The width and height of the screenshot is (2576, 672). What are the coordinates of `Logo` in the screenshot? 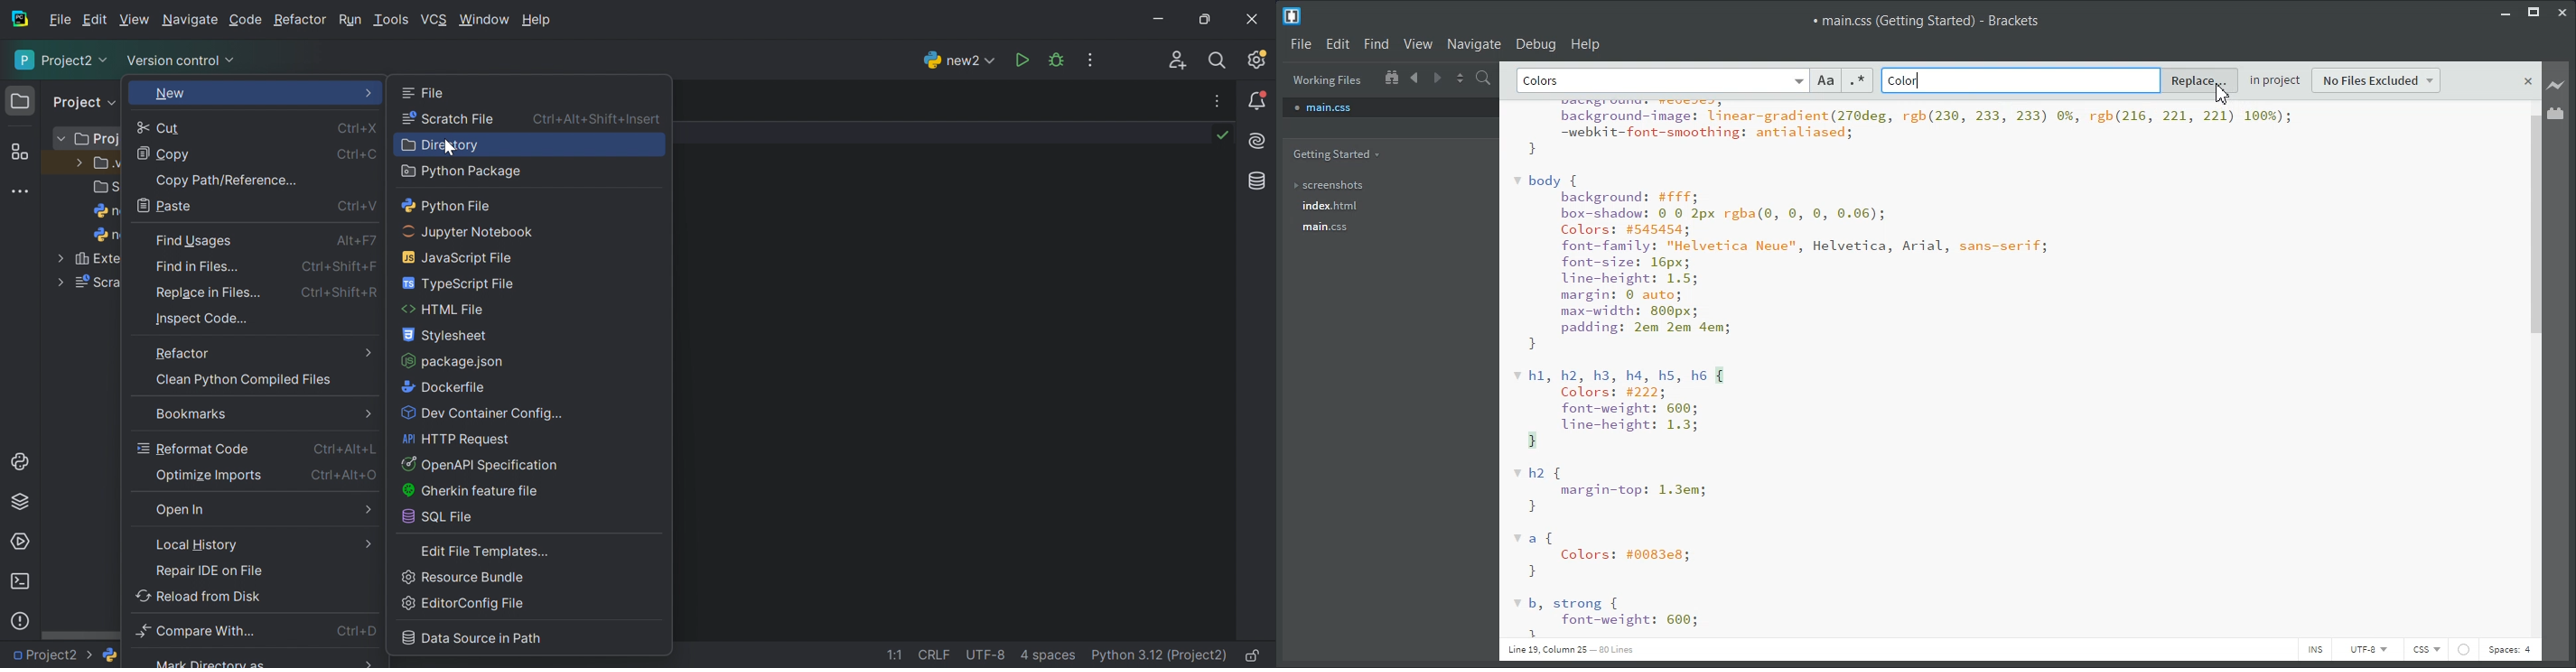 It's located at (1293, 15).